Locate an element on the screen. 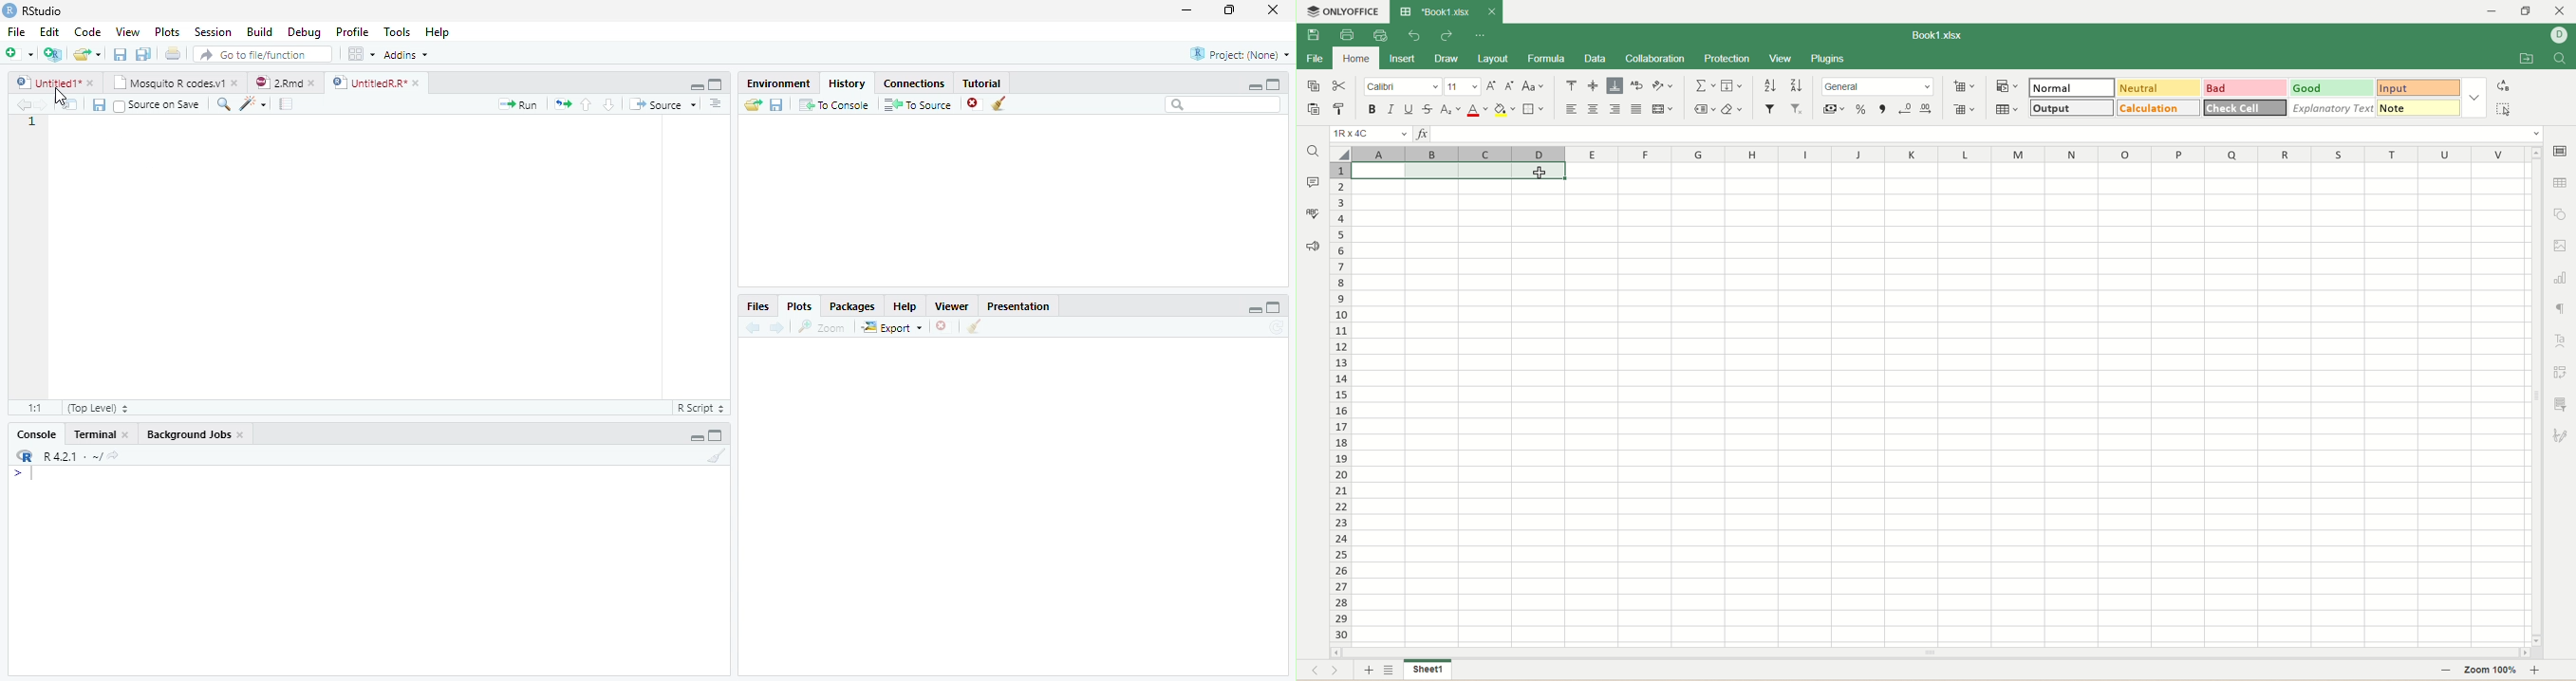  Minimize is located at coordinates (1254, 309).